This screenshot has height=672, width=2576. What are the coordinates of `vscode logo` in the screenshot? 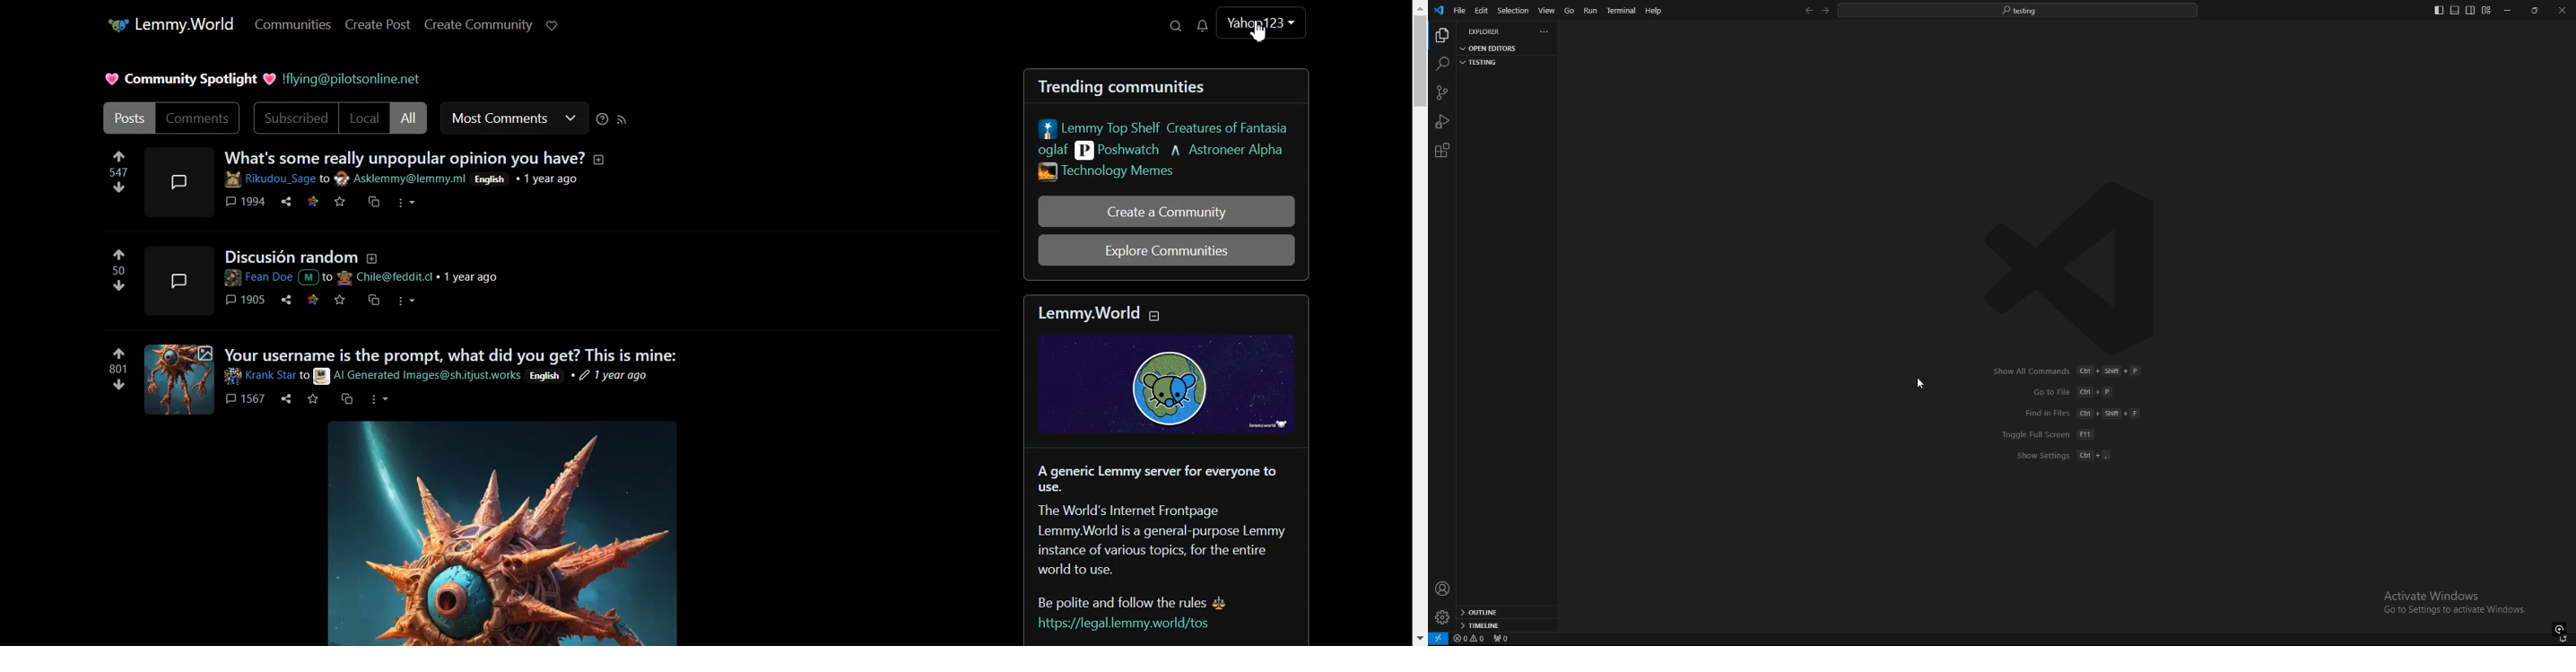 It's located at (2066, 266).